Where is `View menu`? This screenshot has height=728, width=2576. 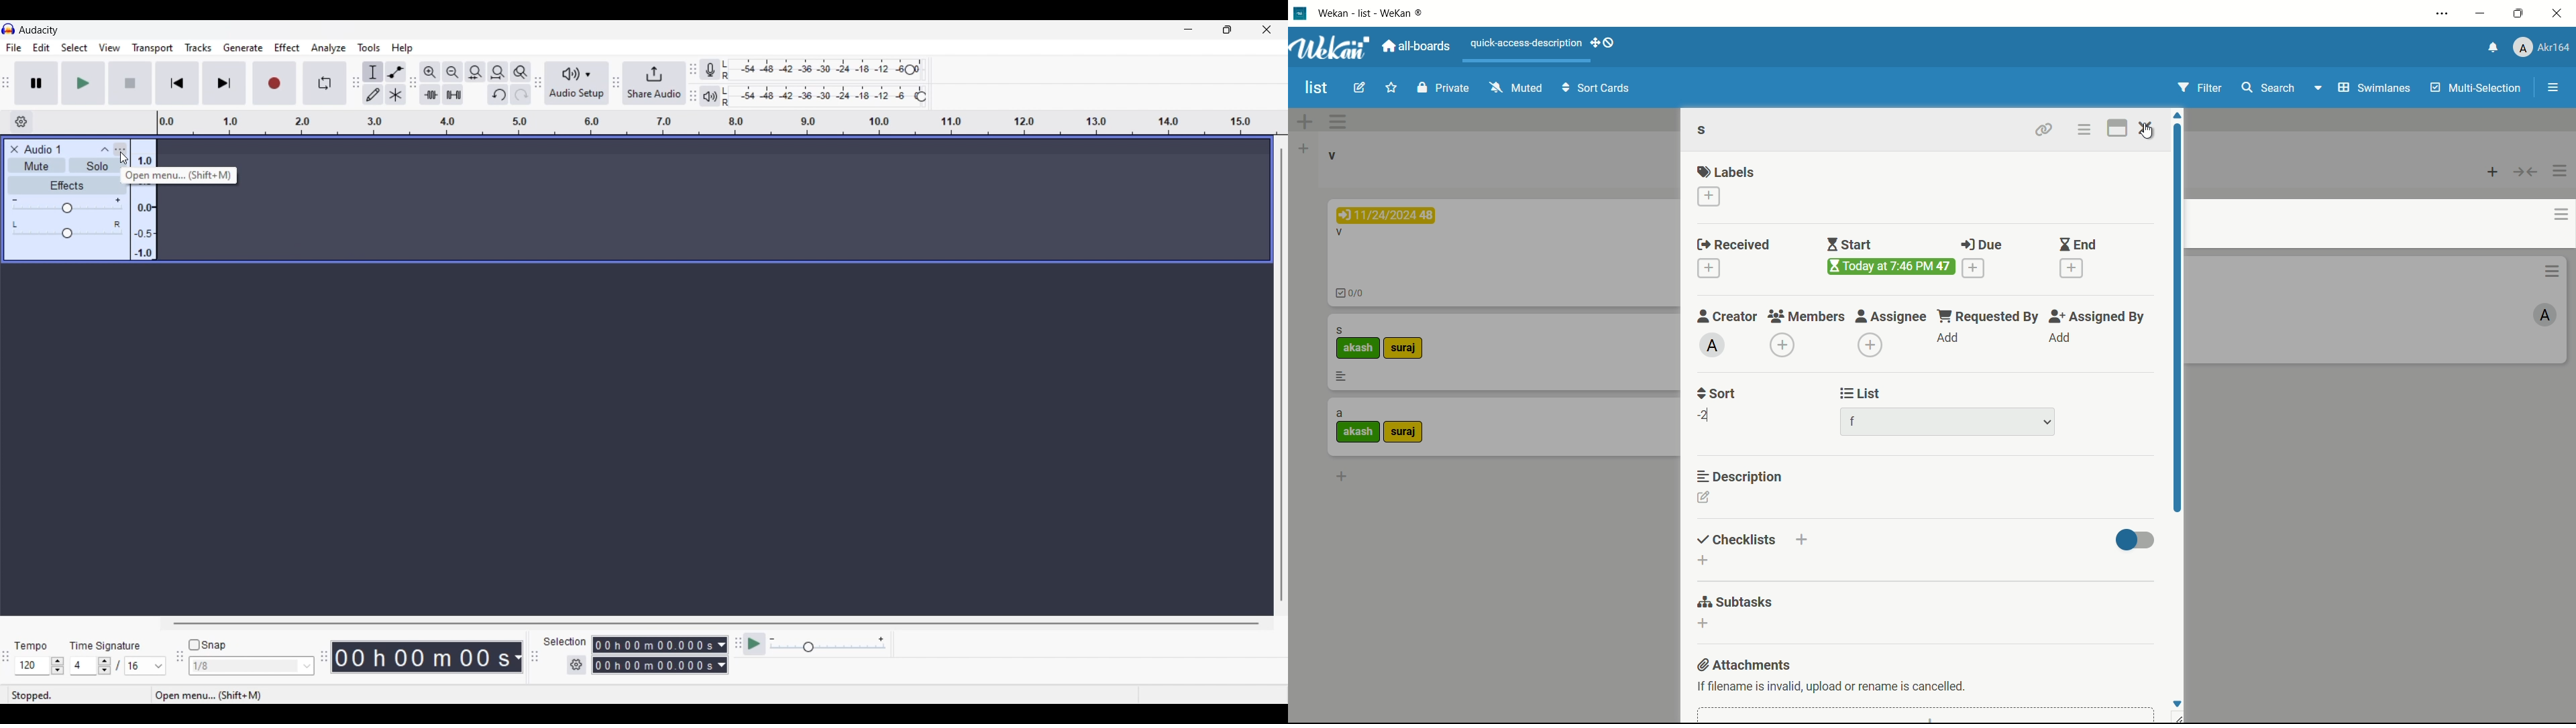
View menu is located at coordinates (109, 48).